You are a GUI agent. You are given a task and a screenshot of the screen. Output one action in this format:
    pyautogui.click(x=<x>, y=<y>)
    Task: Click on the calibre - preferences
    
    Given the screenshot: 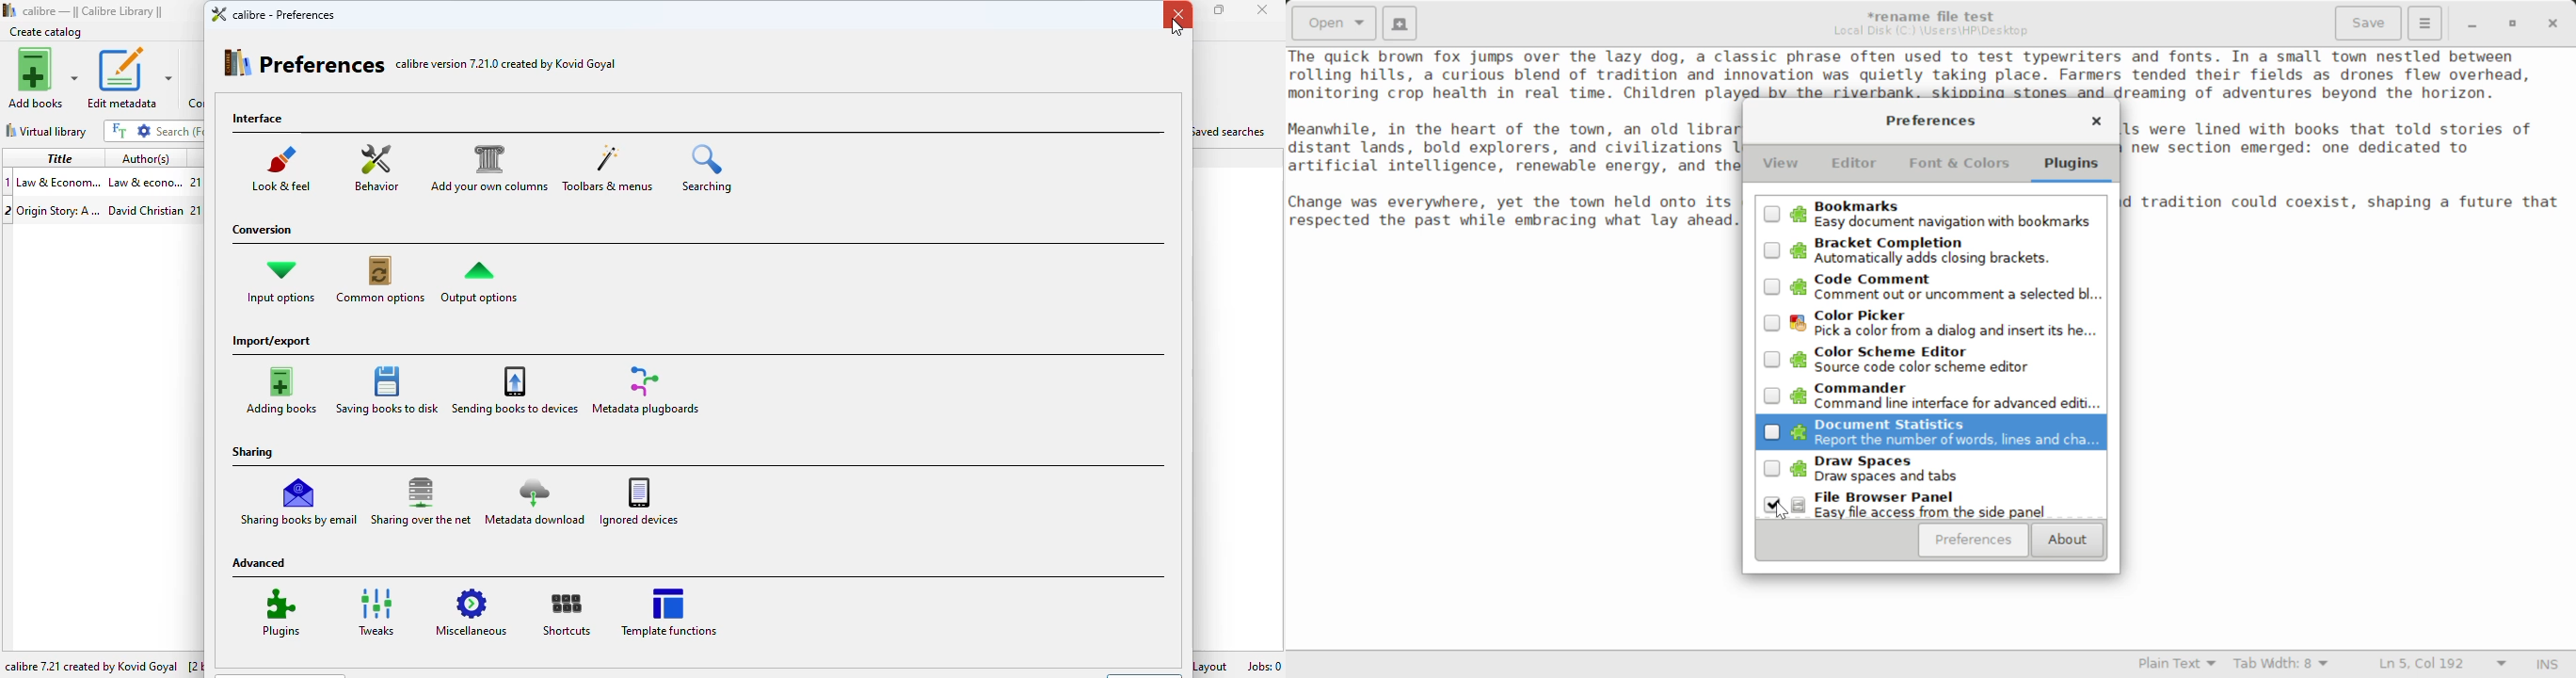 What is the action you would take?
    pyautogui.click(x=272, y=13)
    